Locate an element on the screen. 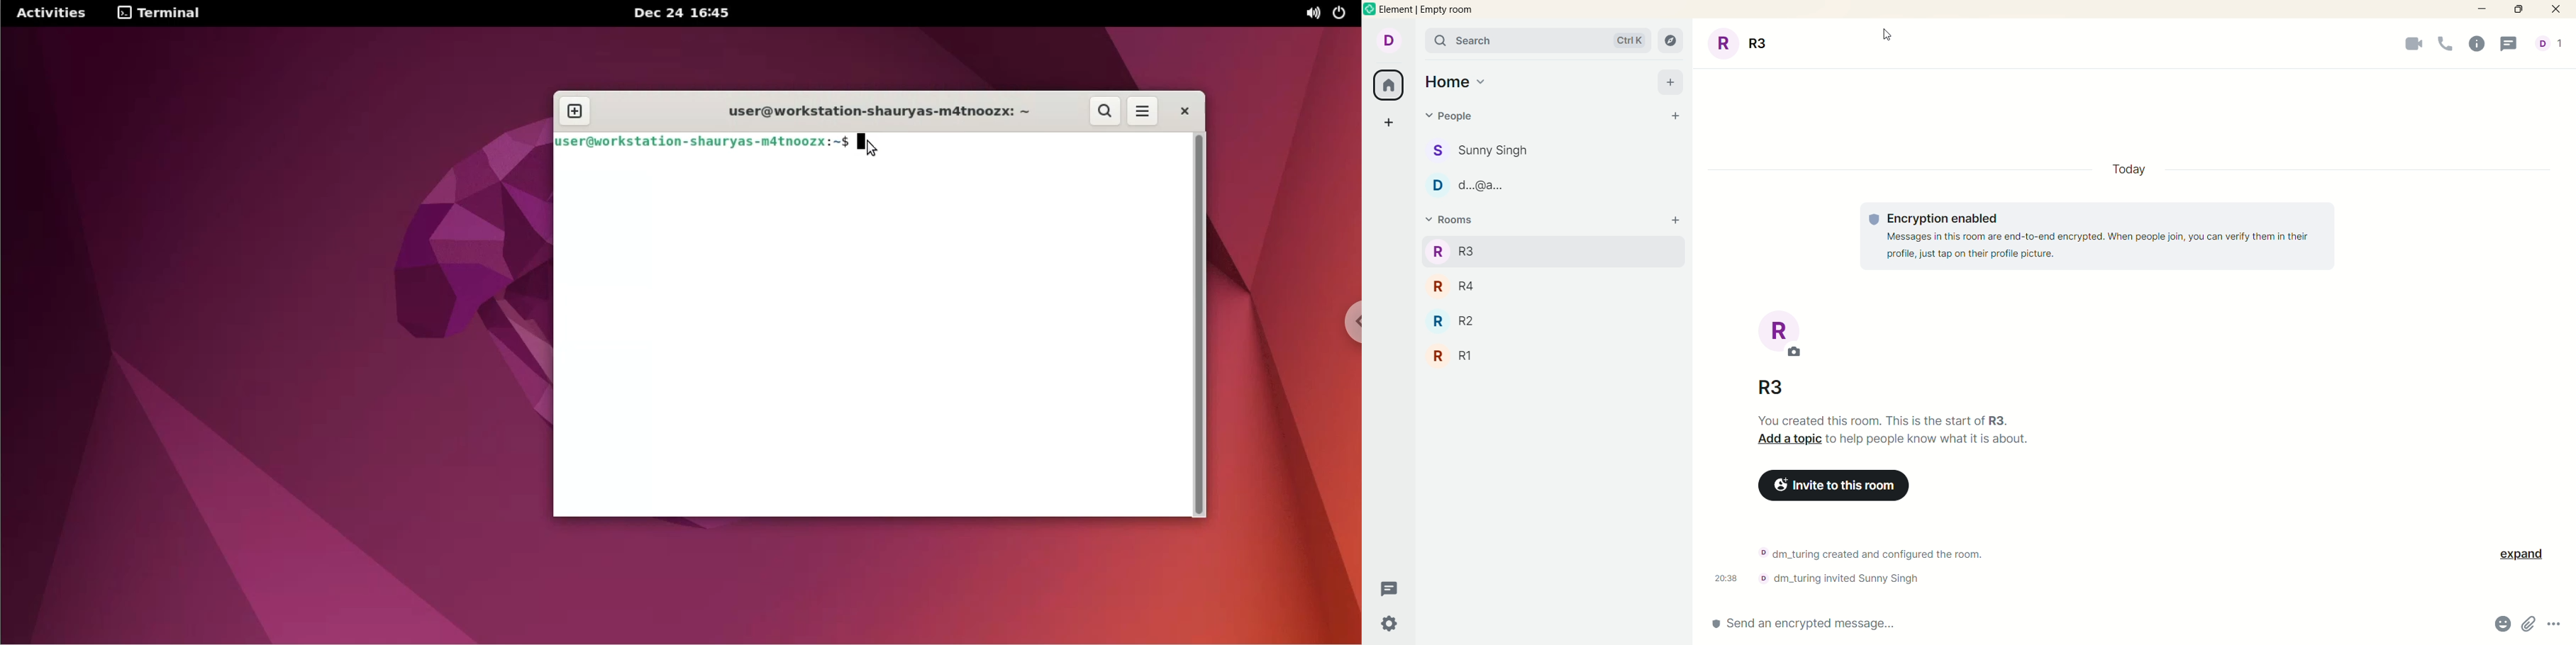 This screenshot has height=672, width=2576. options is located at coordinates (2556, 628).